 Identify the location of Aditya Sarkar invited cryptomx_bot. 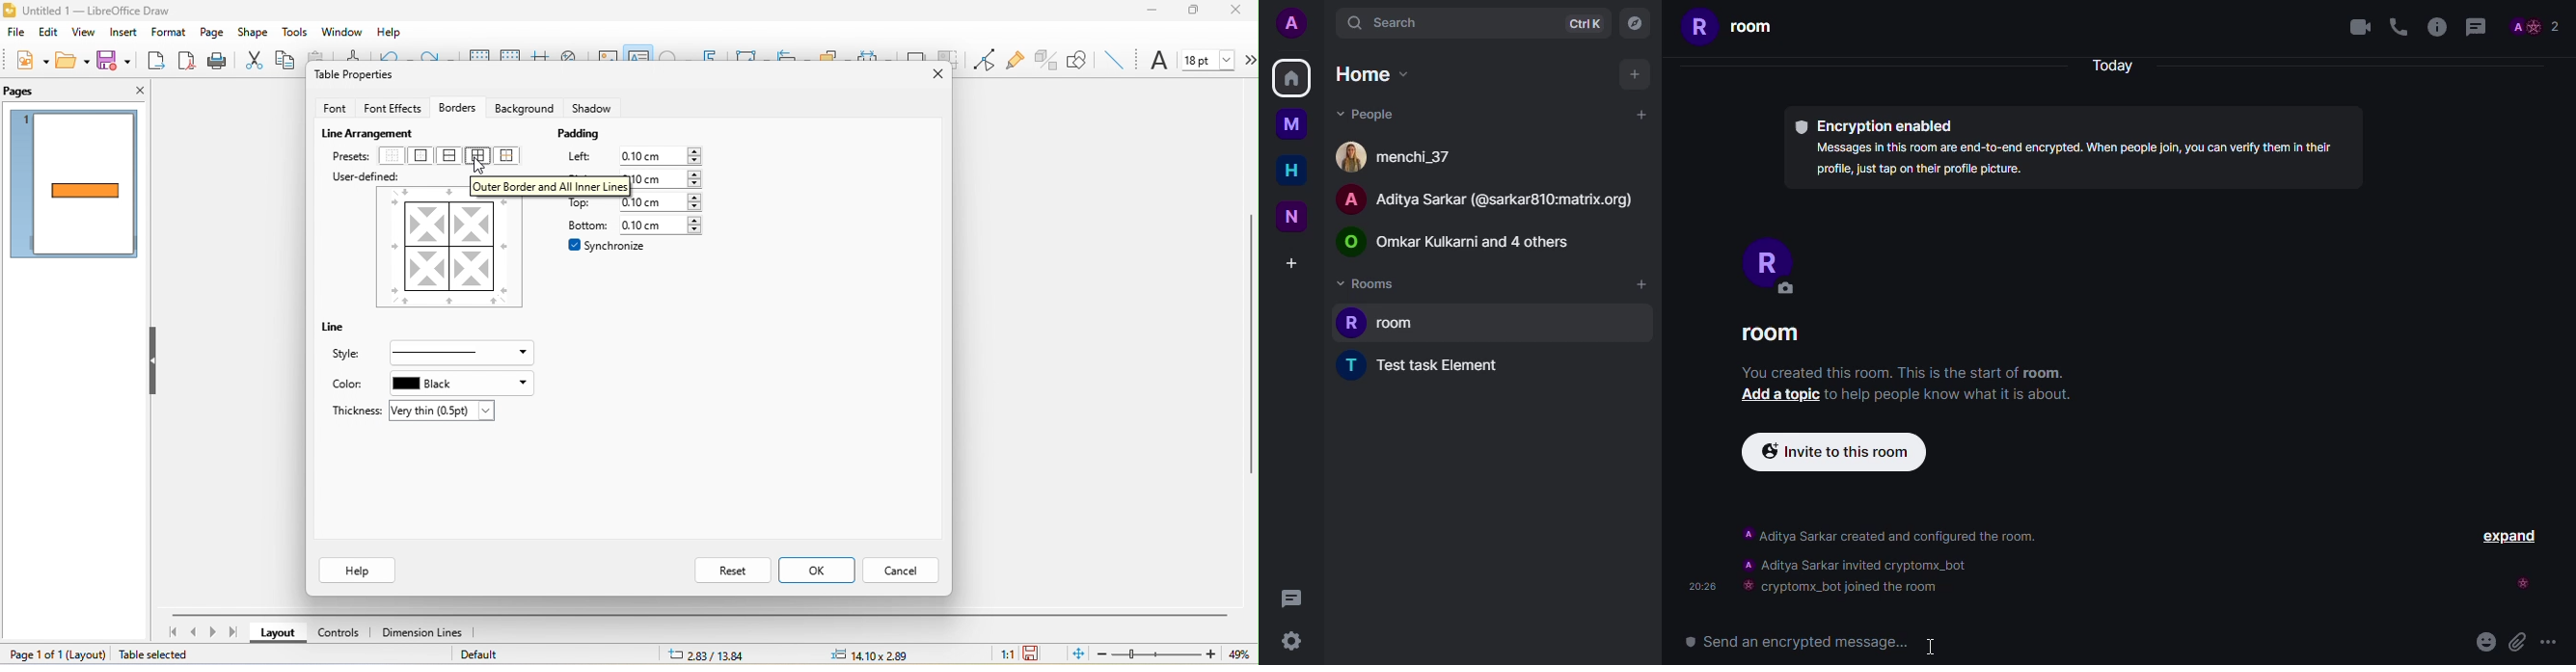
(1853, 566).